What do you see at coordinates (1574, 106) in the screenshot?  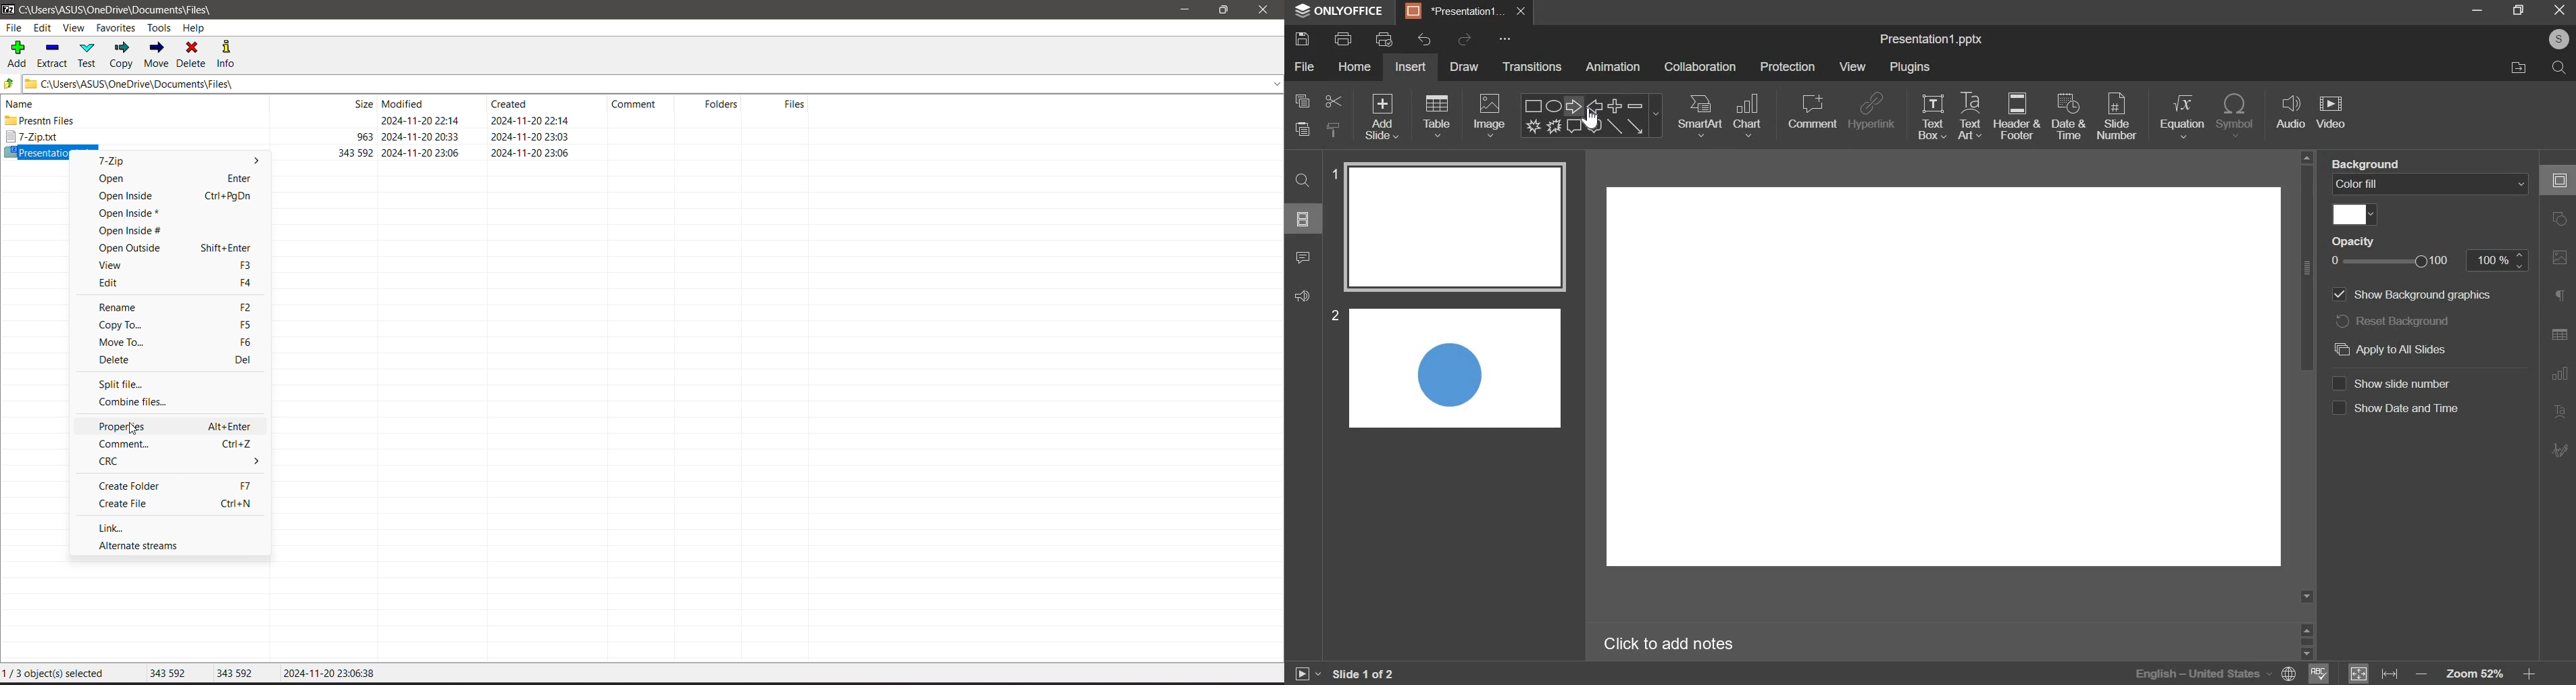 I see `Right arrow` at bounding box center [1574, 106].